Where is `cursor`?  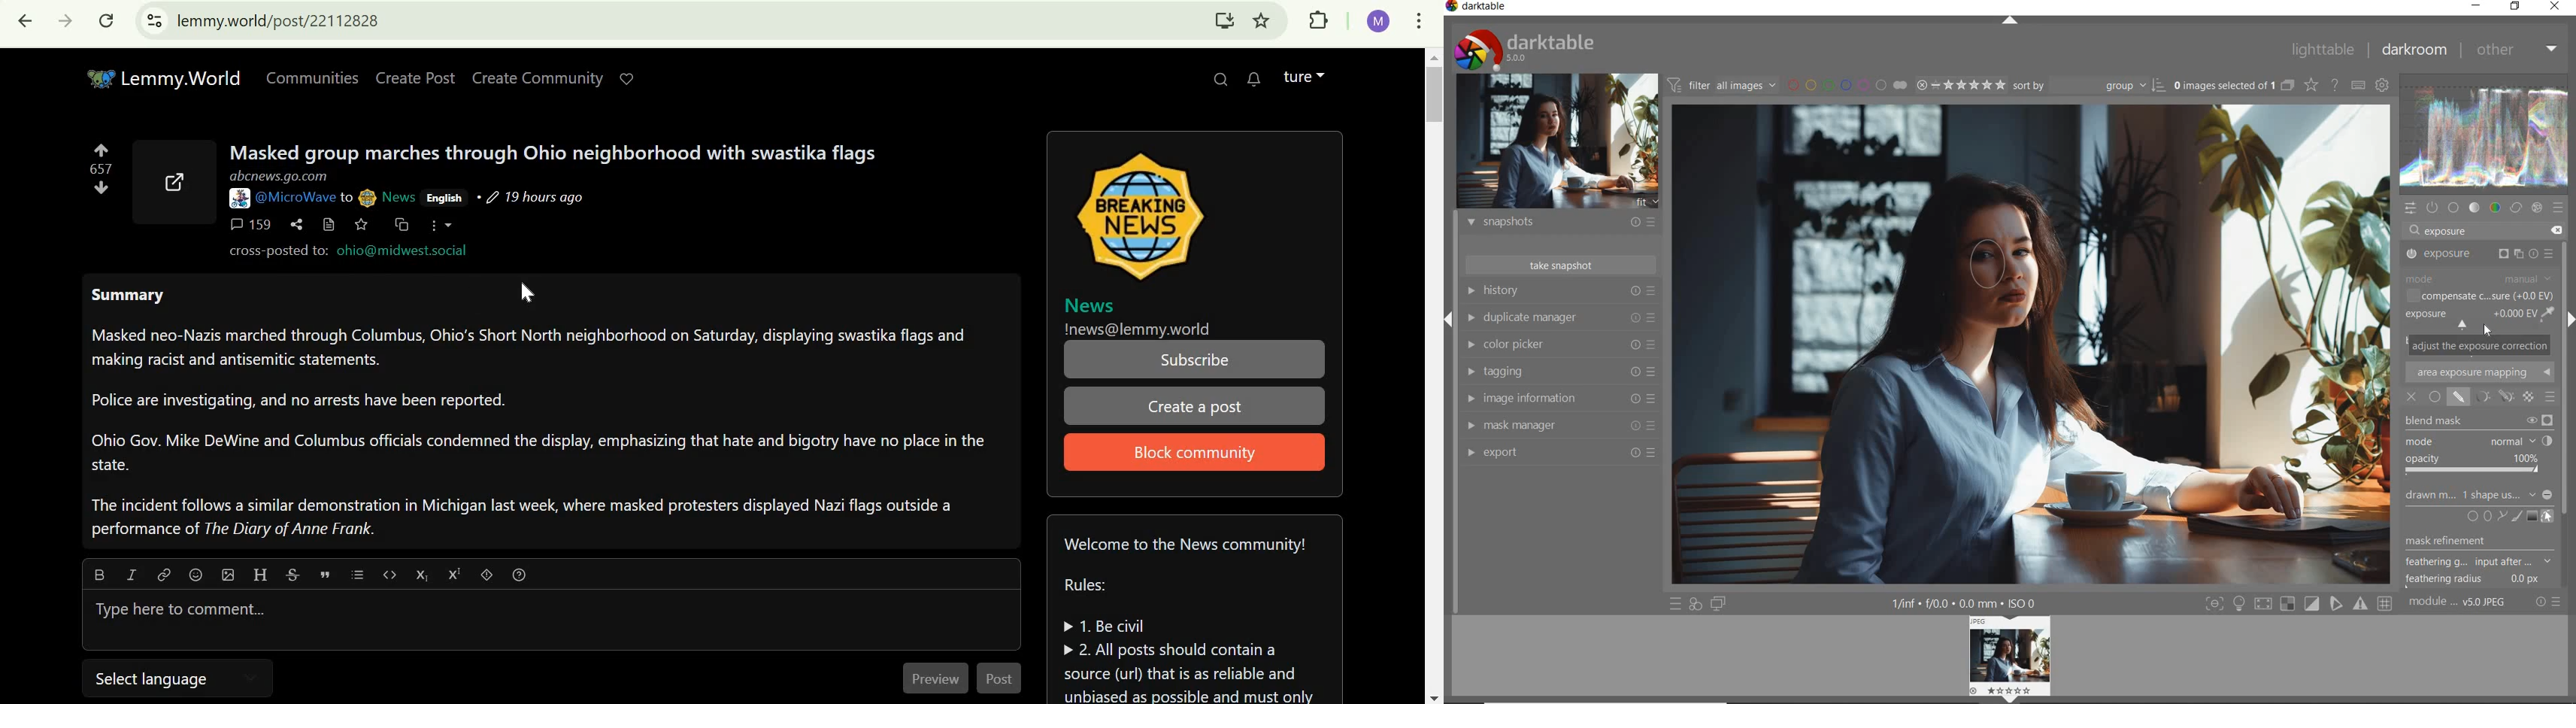
cursor is located at coordinates (525, 295).